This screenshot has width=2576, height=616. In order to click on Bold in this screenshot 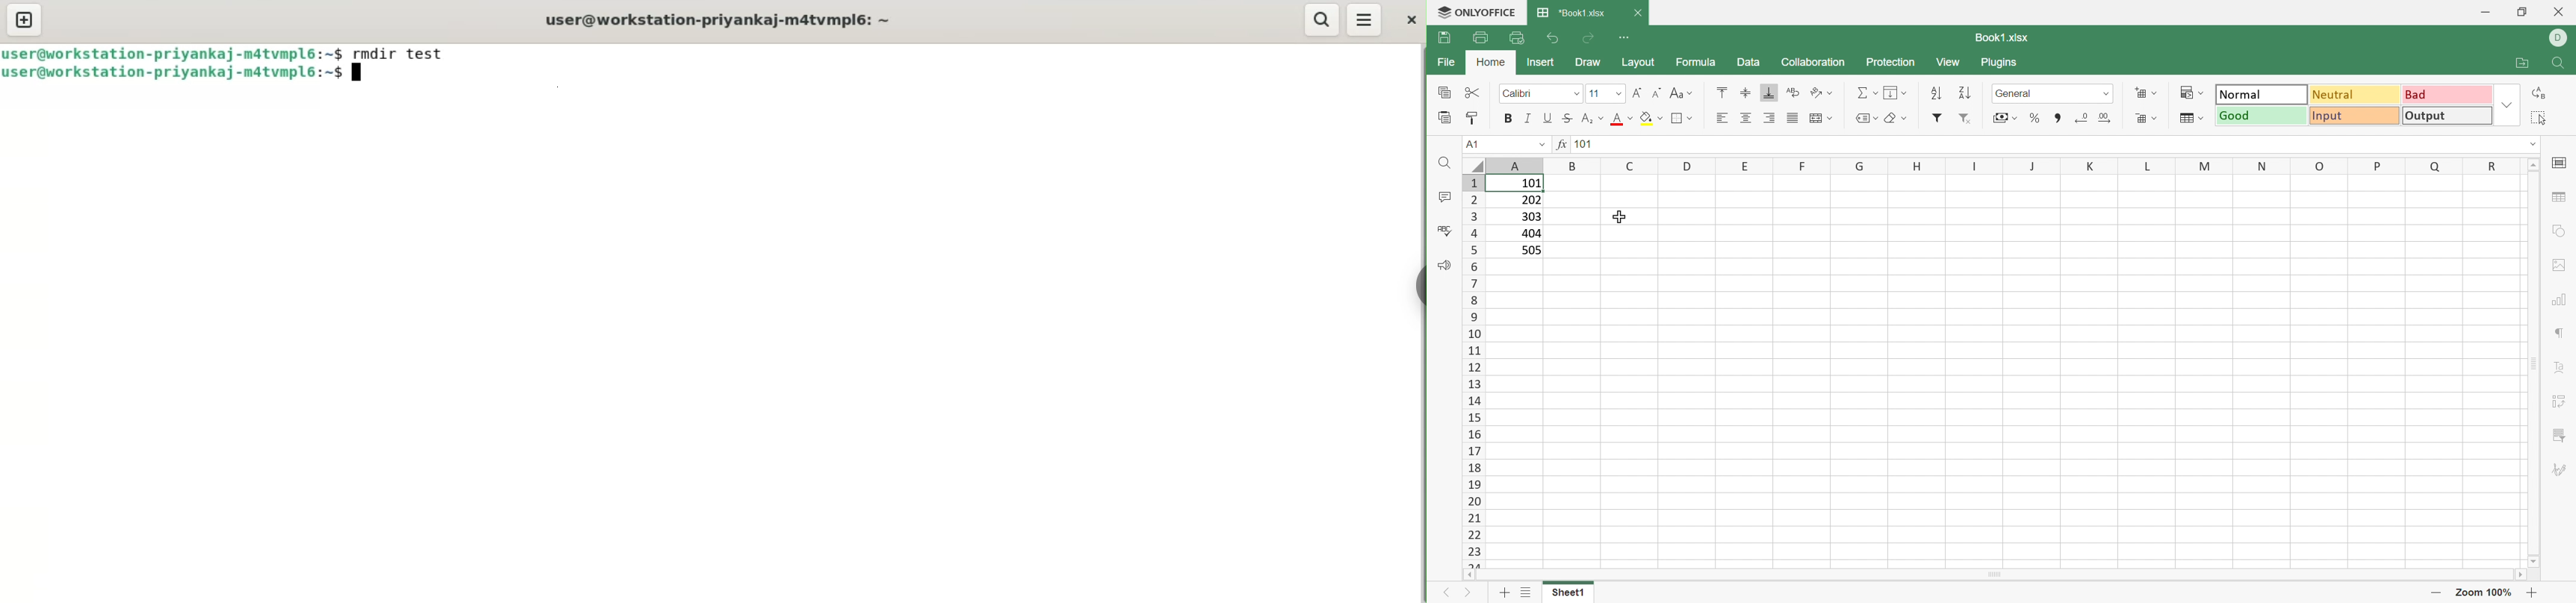, I will do `click(1507, 118)`.